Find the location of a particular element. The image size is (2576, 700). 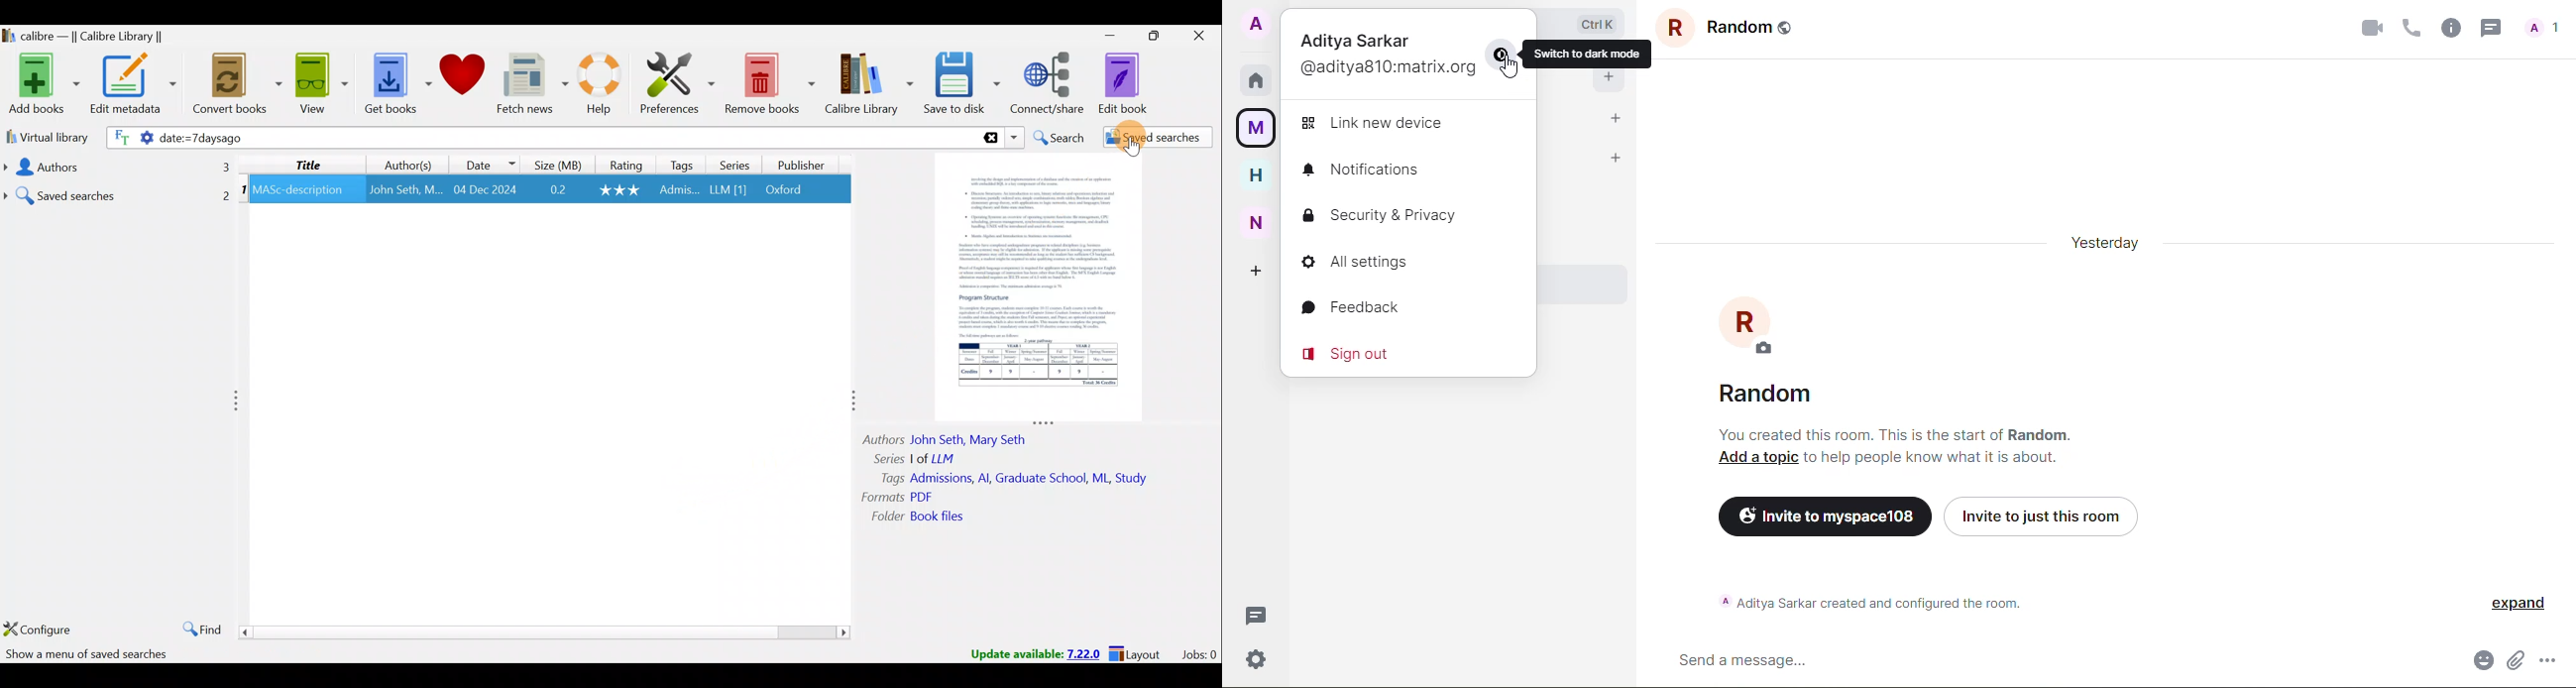

info is located at coordinates (1868, 600).